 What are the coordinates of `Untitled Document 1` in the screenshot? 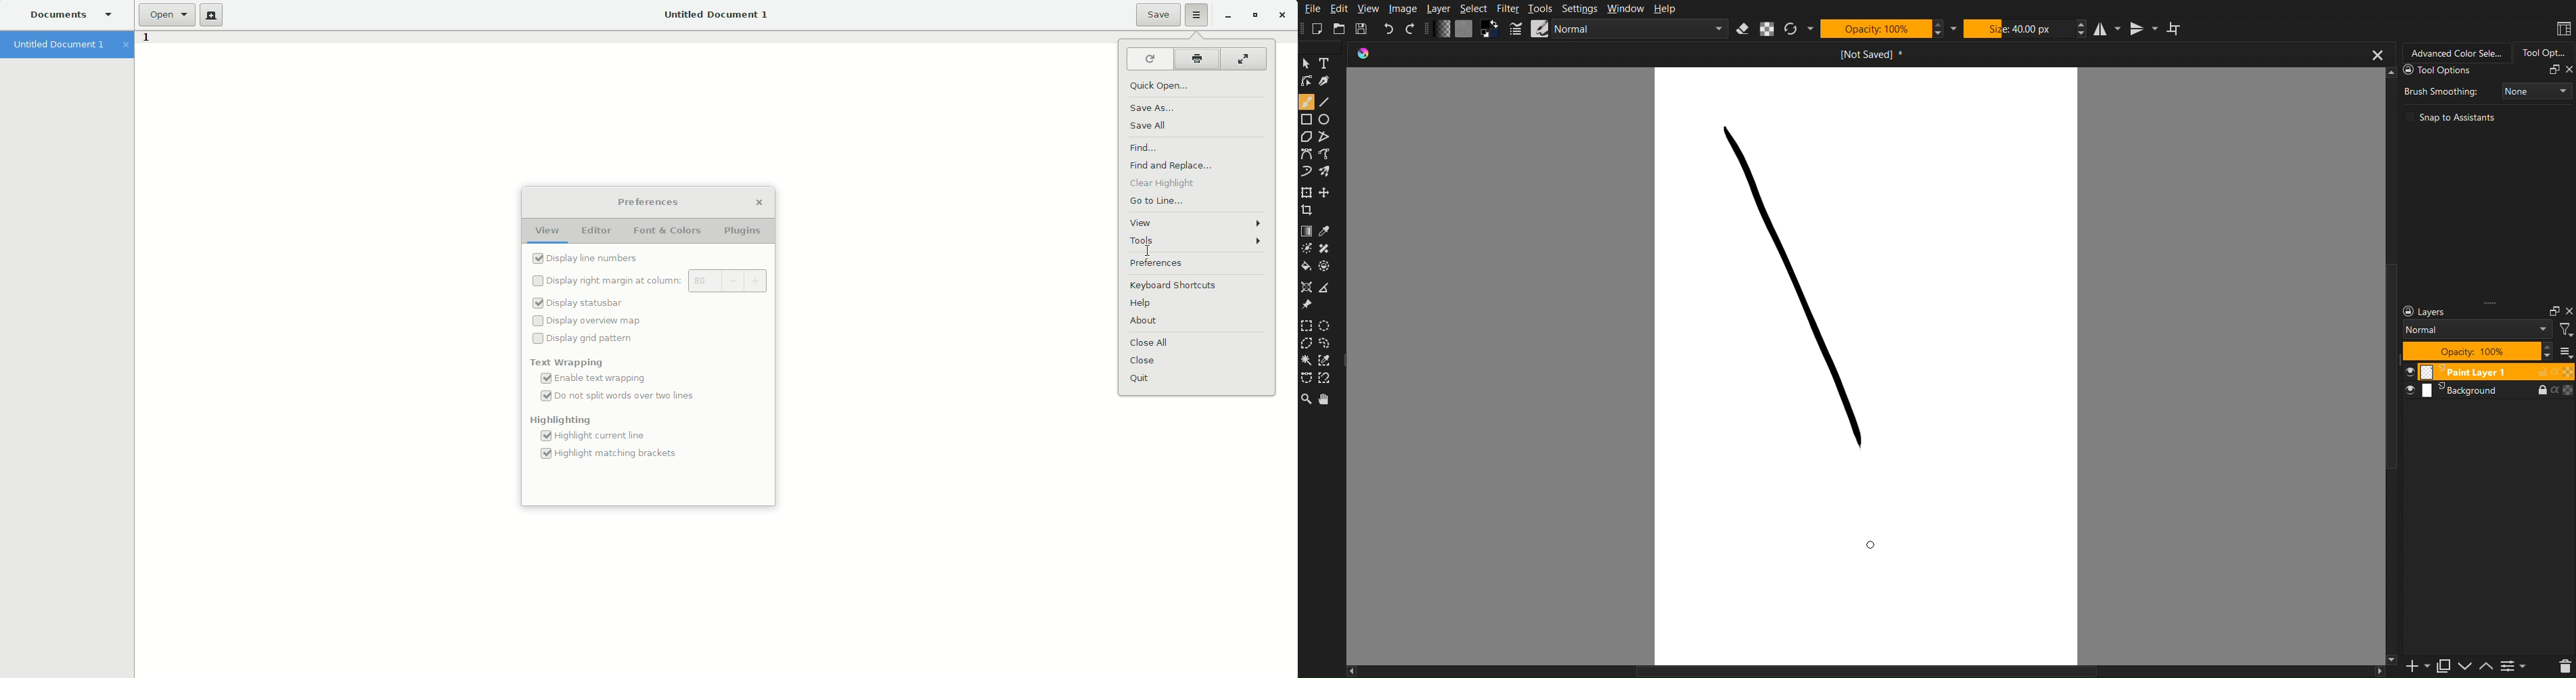 It's located at (714, 15).